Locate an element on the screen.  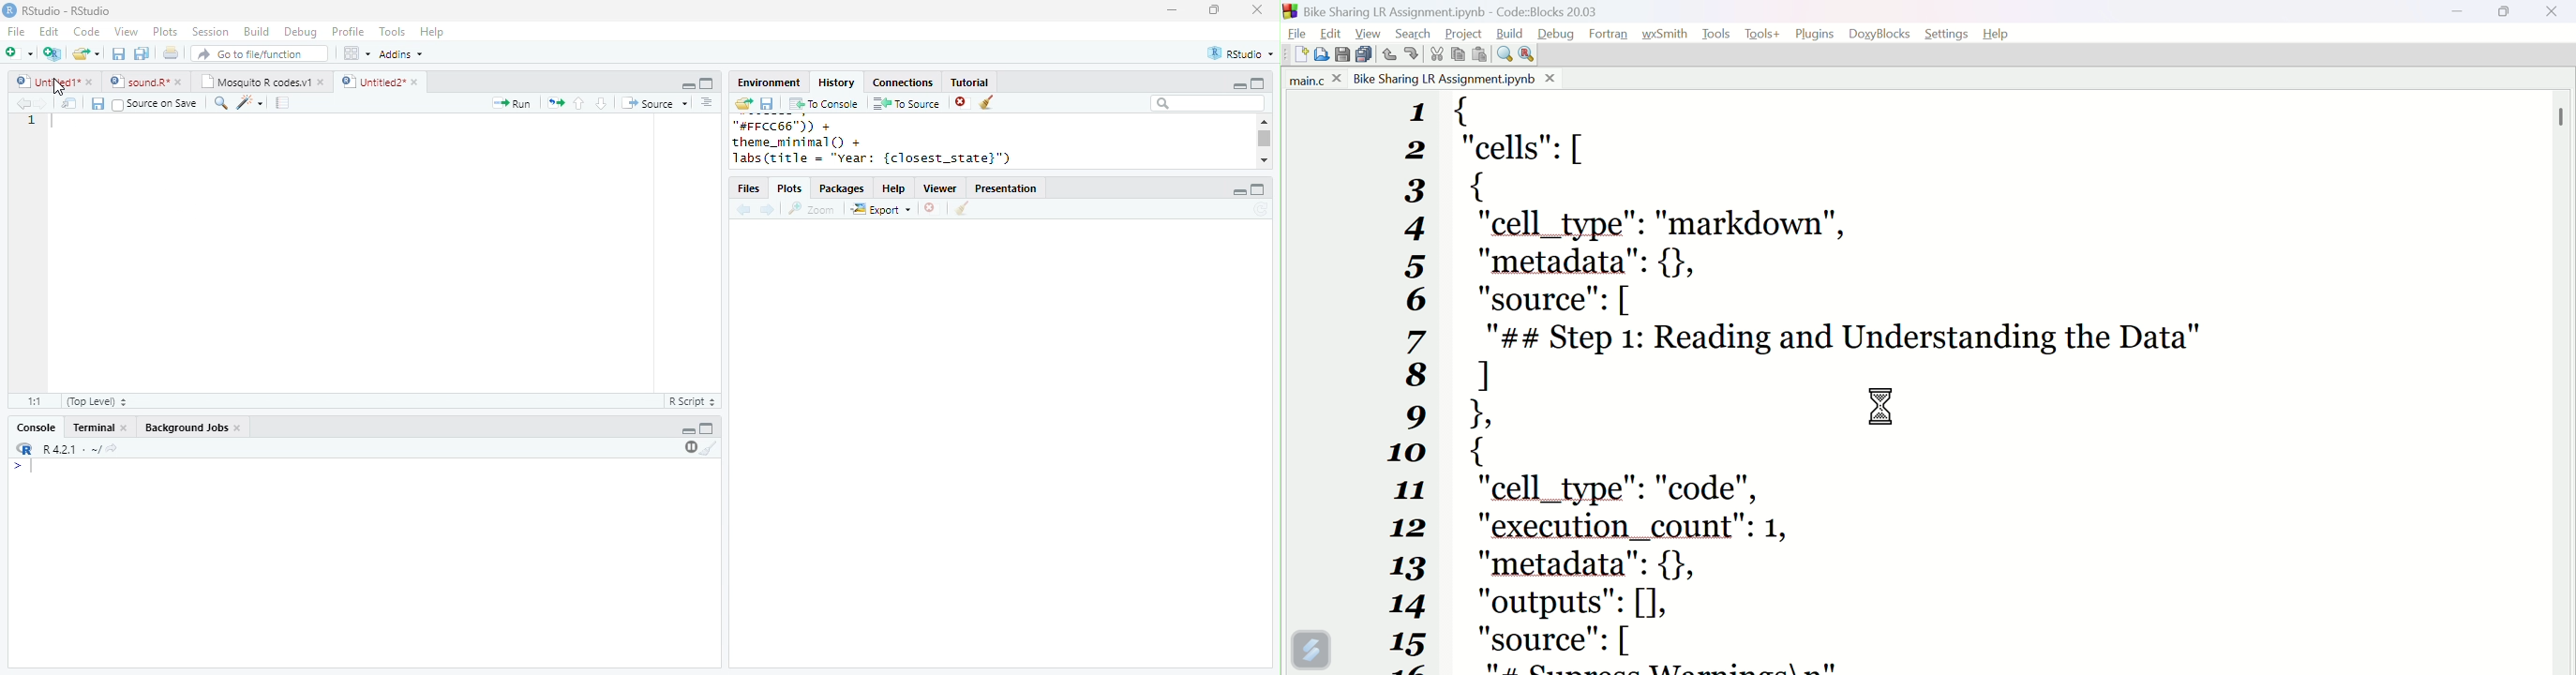
Help is located at coordinates (431, 31).